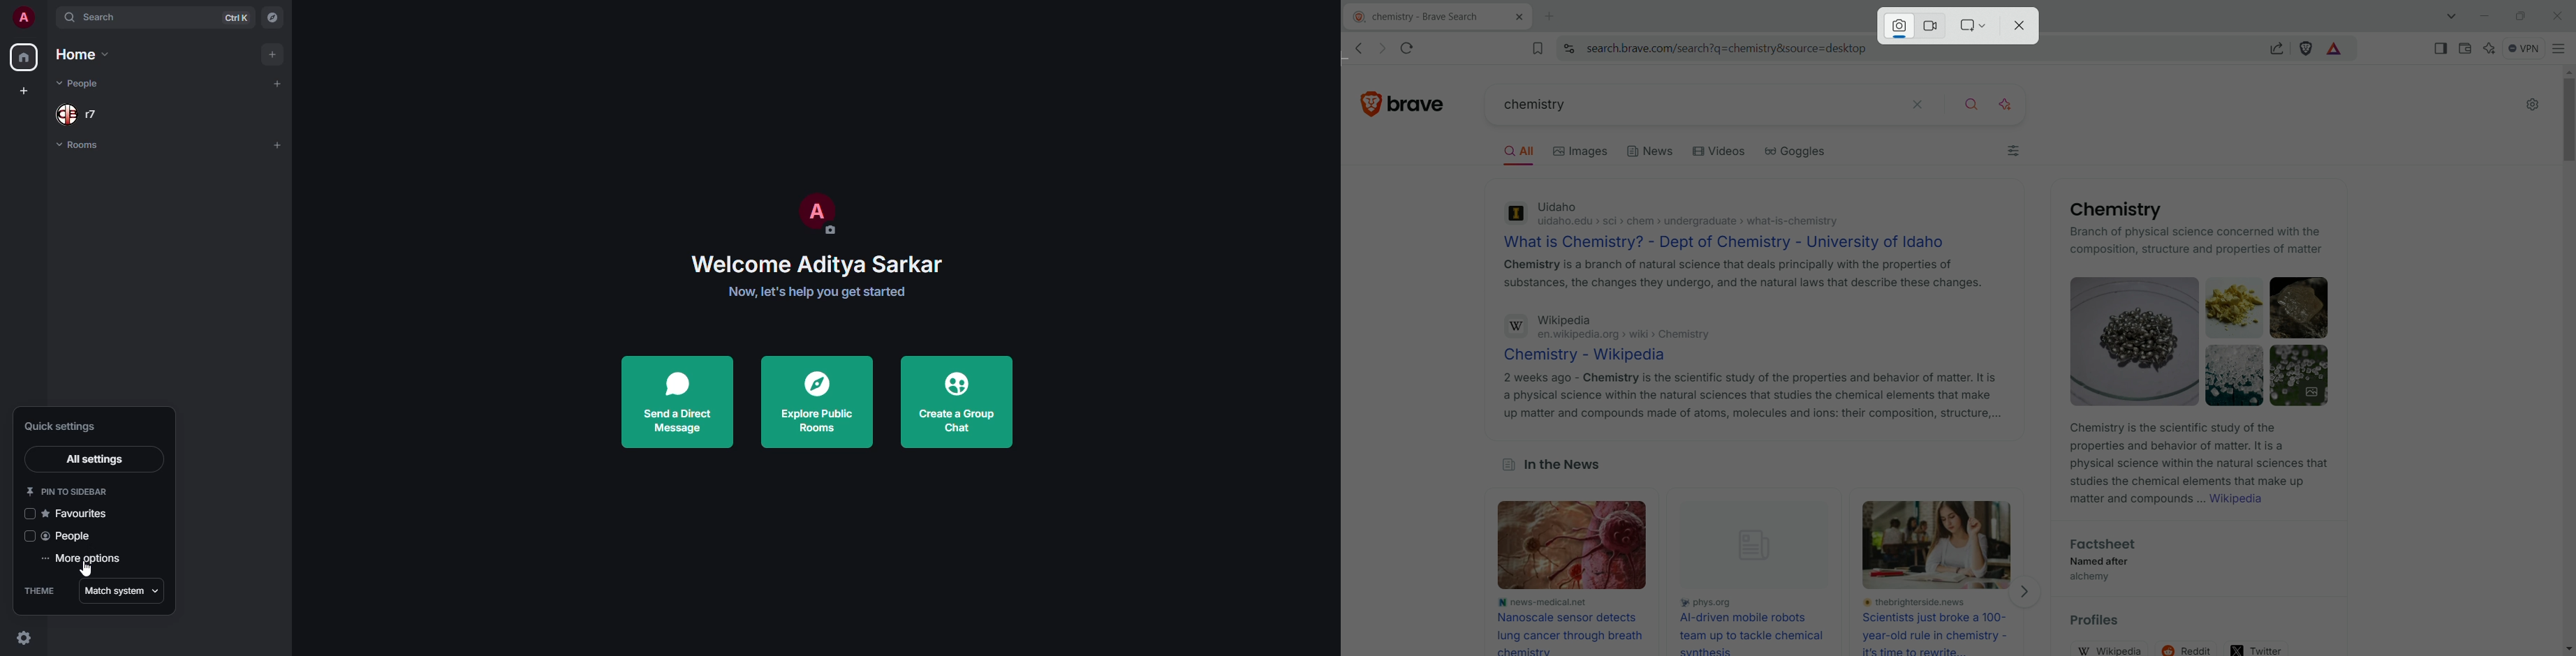 Image resolution: width=2576 pixels, height=672 pixels. Describe the element at coordinates (1380, 49) in the screenshot. I see `go forward` at that location.